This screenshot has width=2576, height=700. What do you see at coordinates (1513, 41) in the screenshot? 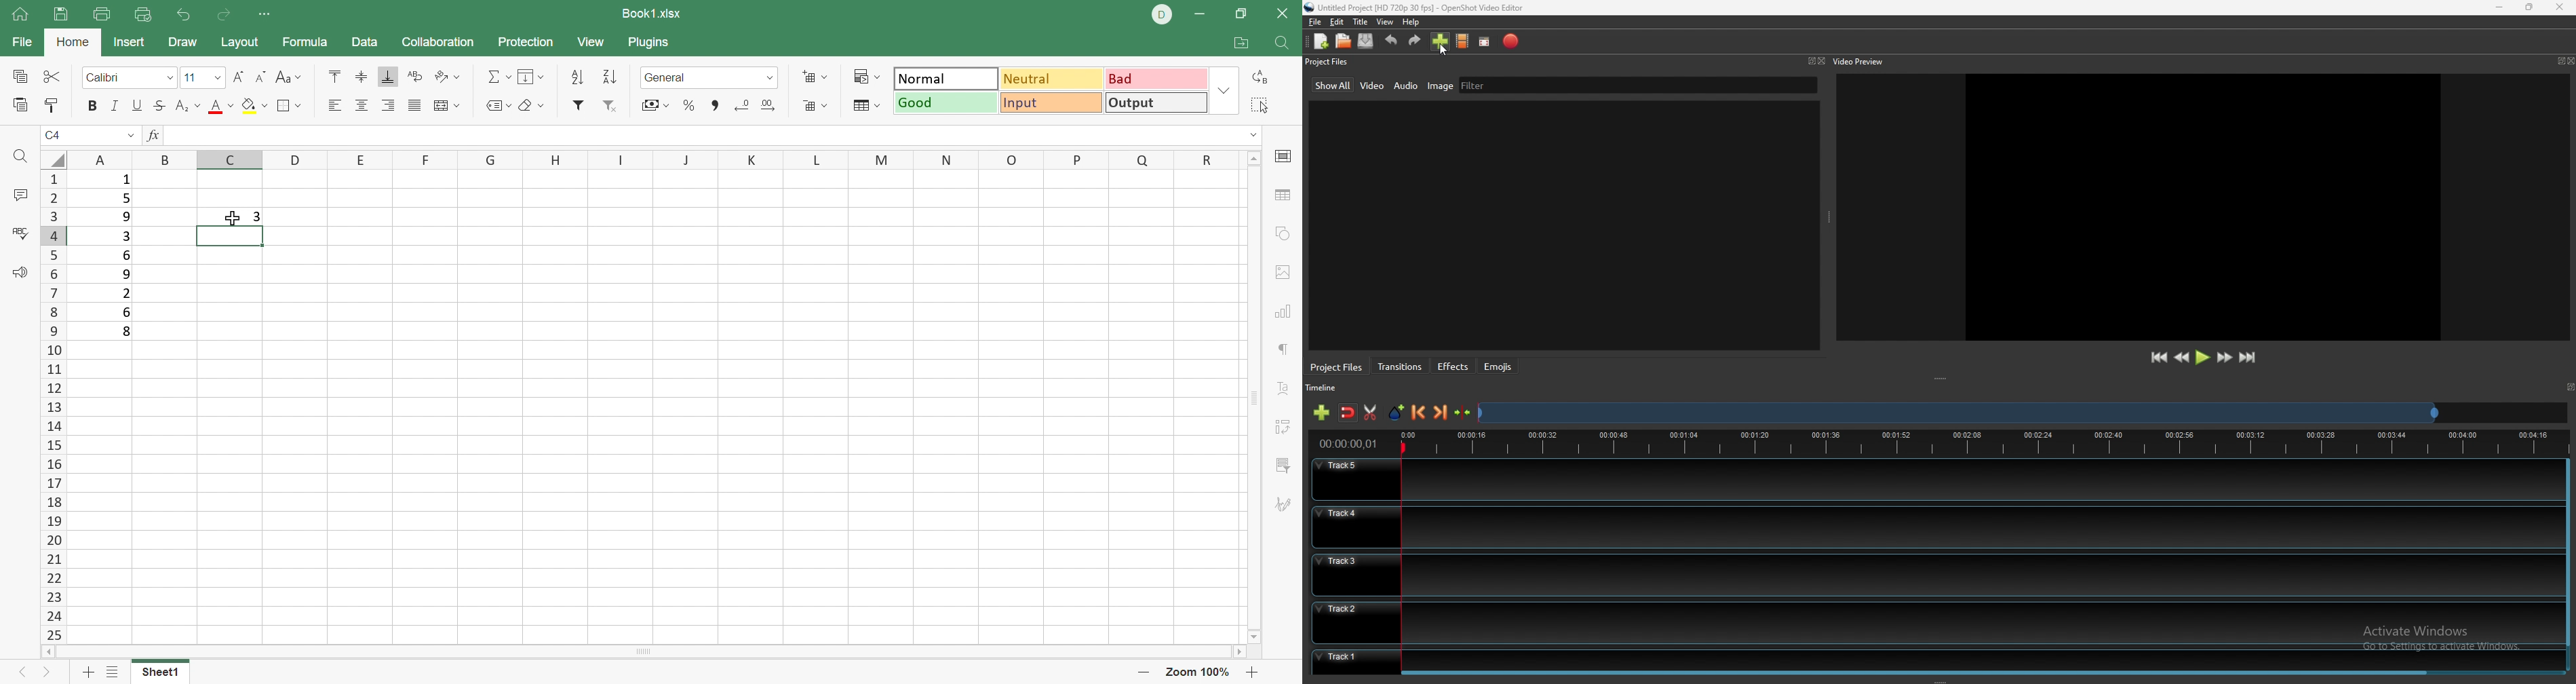
I see `record` at bounding box center [1513, 41].